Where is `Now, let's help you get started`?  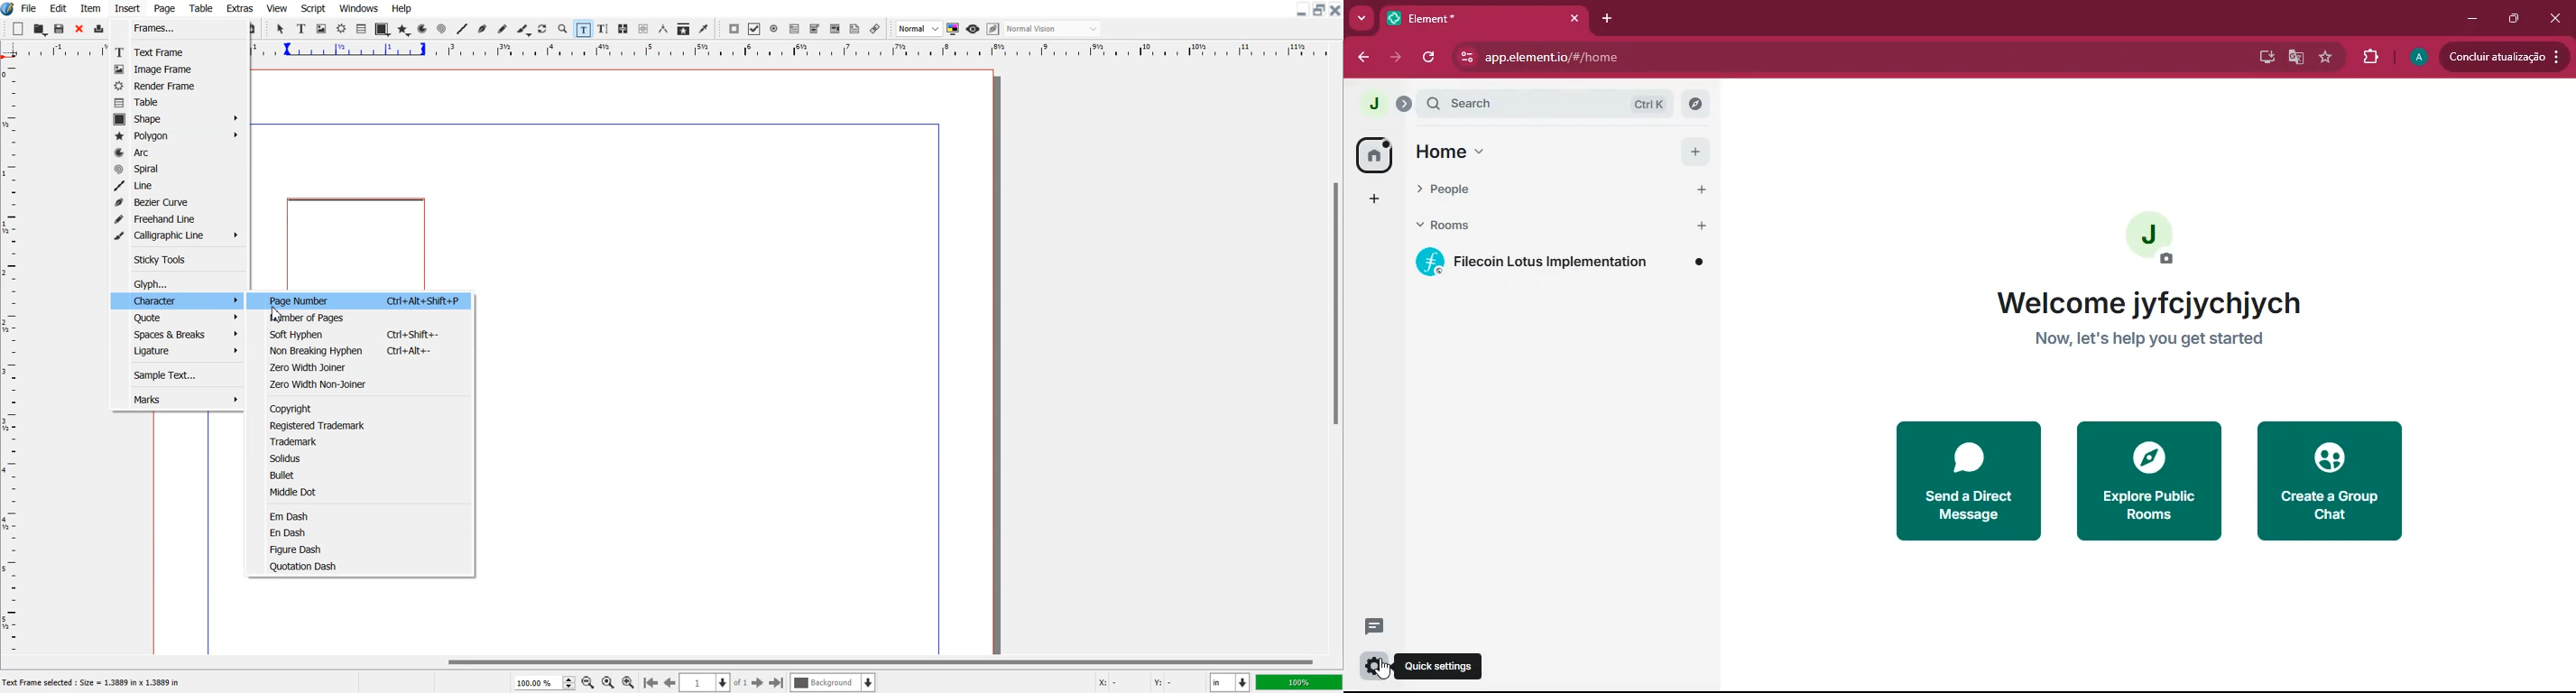 Now, let's help you get started is located at coordinates (2149, 339).